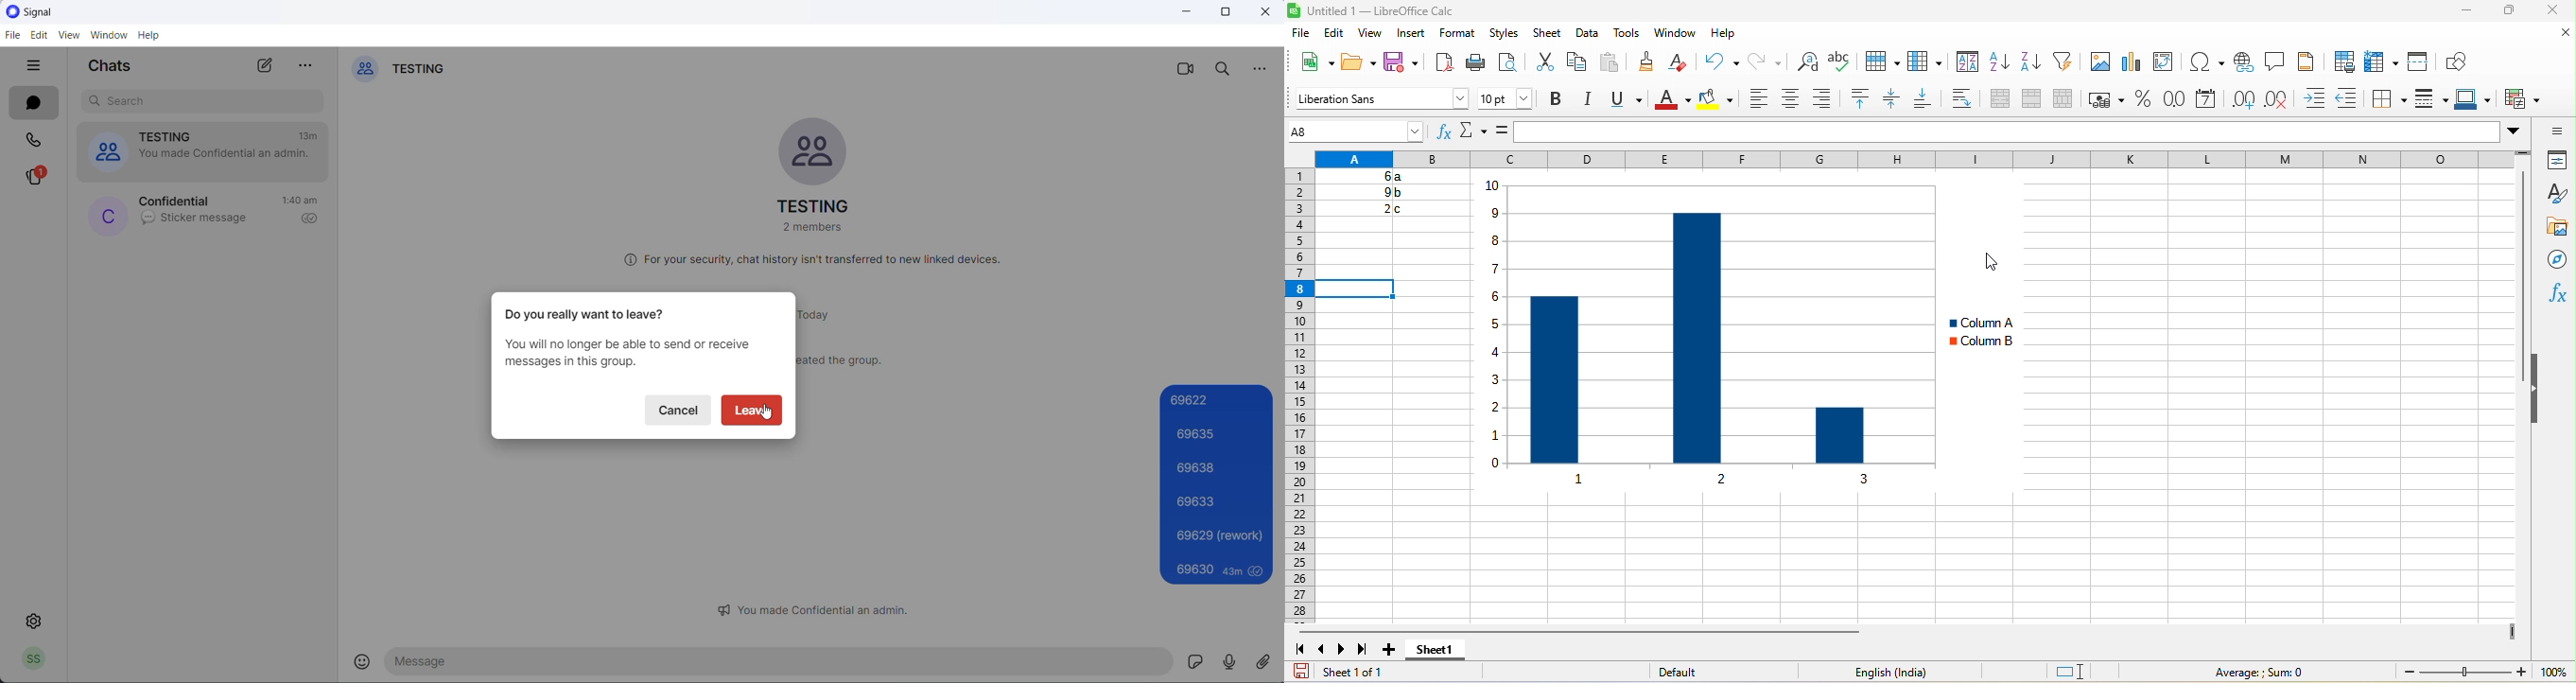  Describe the element at coordinates (68, 37) in the screenshot. I see `view` at that location.